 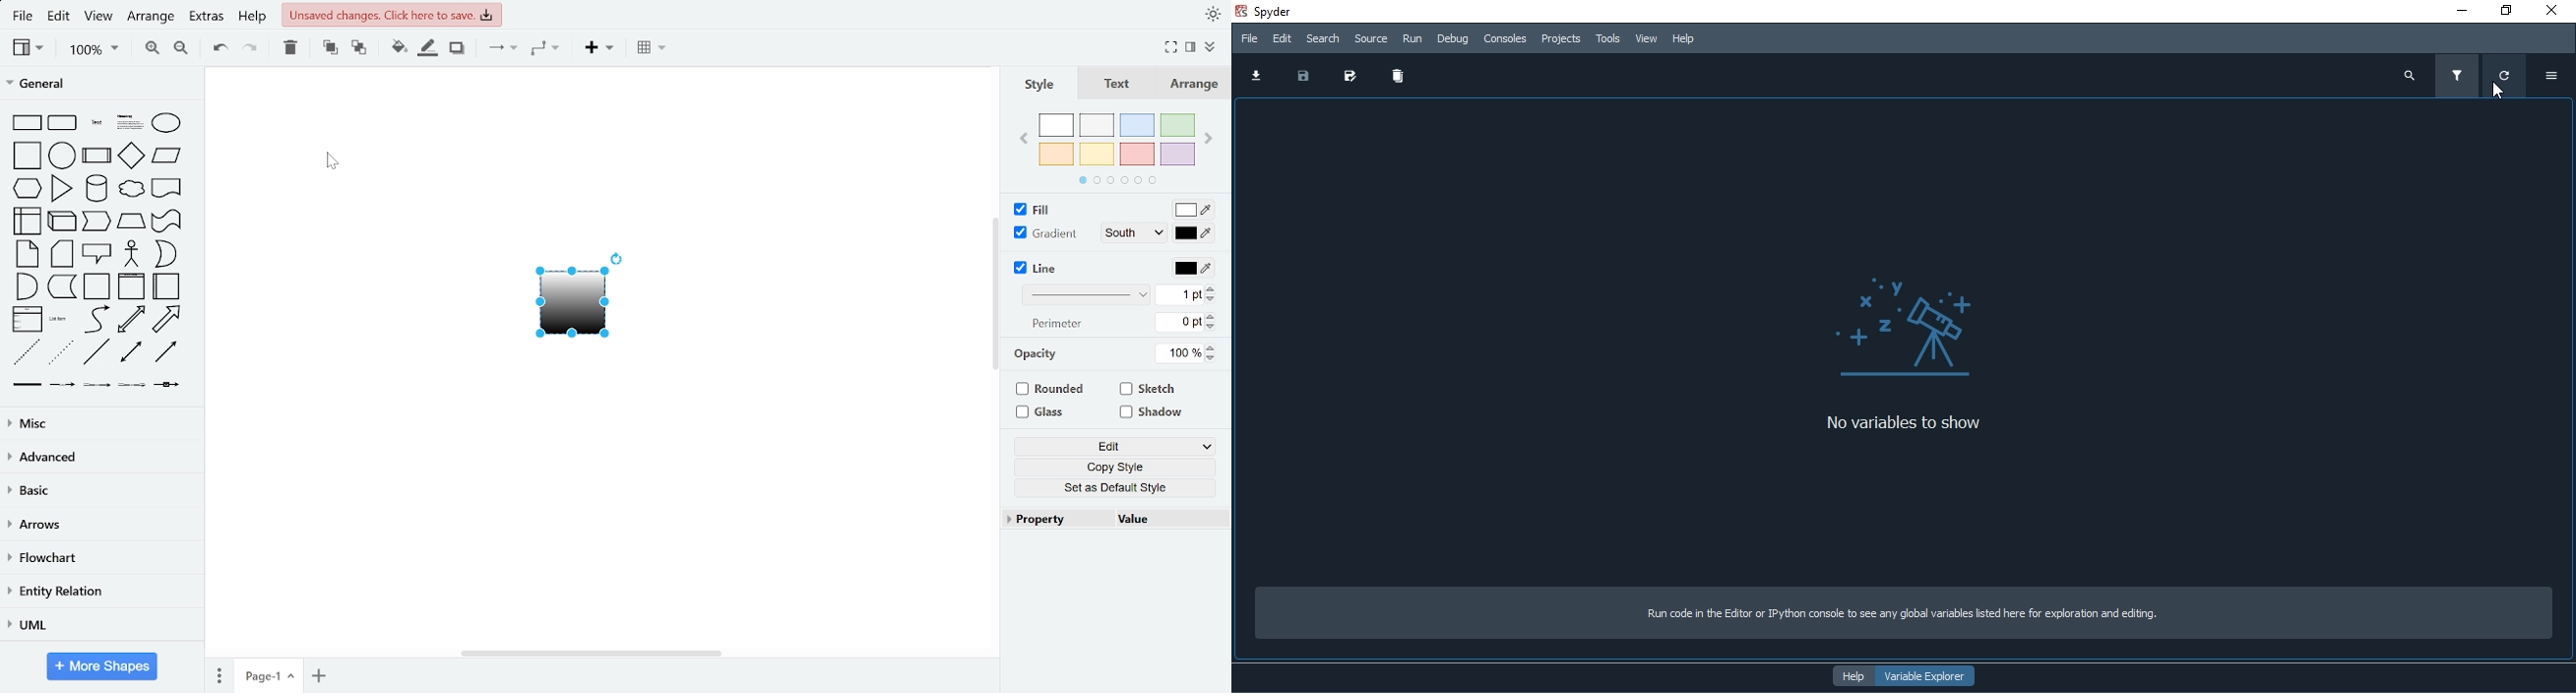 What do you see at coordinates (2553, 12) in the screenshot?
I see `close` at bounding box center [2553, 12].